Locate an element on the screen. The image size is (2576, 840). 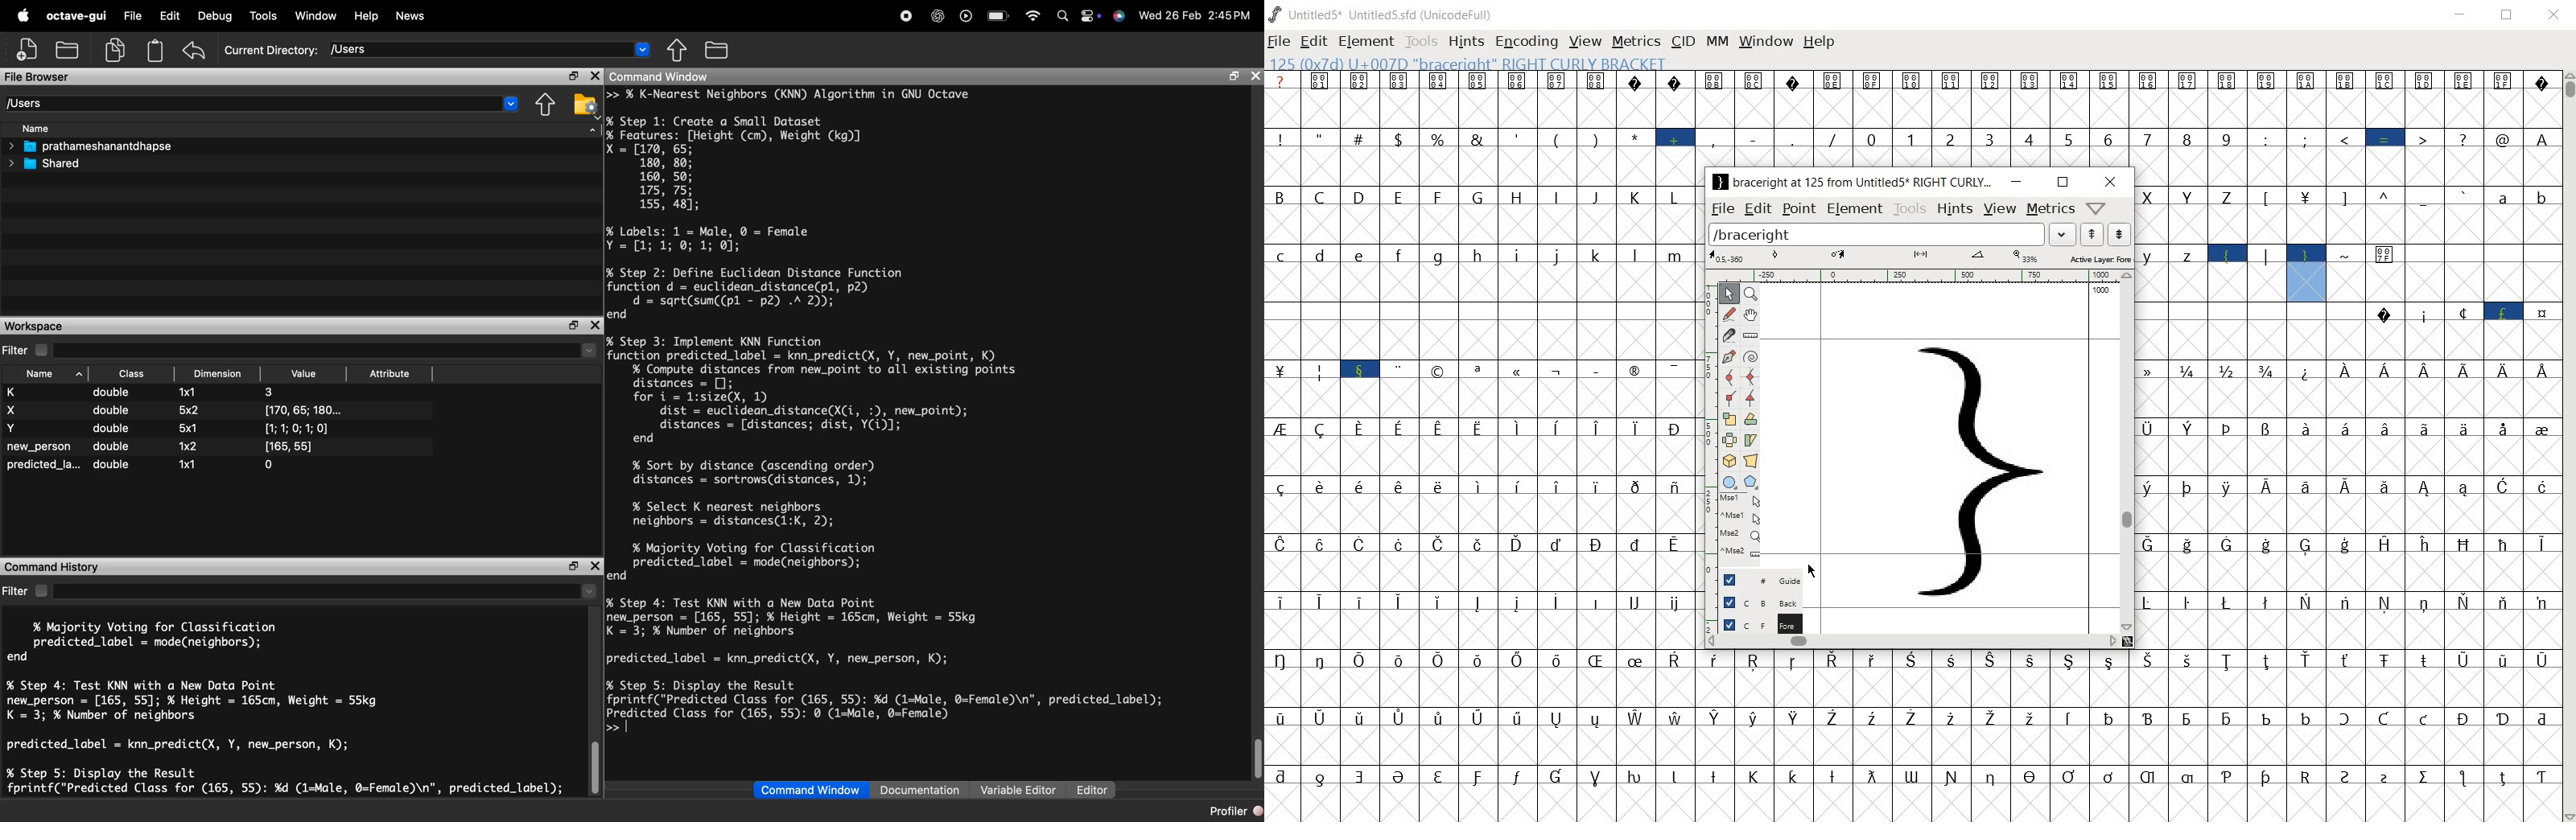
POINTER is located at coordinates (1729, 293).